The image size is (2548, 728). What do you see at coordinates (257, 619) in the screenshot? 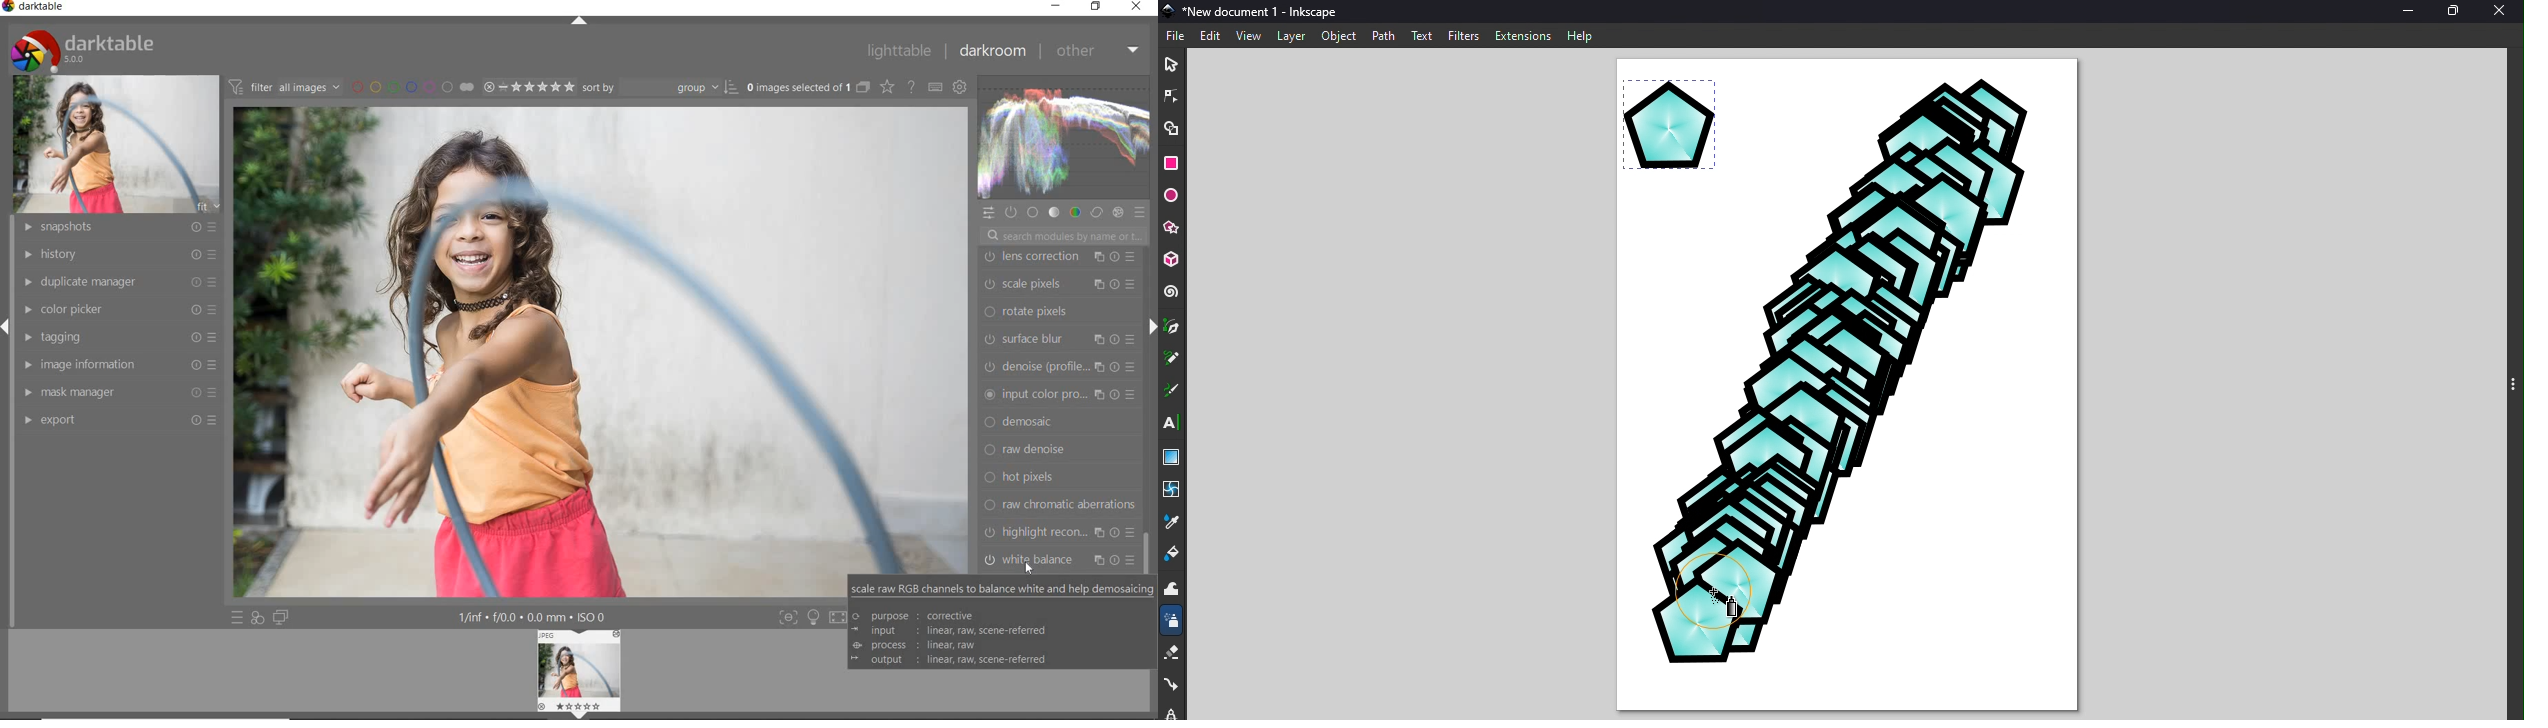
I see `quick access for applying any of your styles` at bounding box center [257, 619].